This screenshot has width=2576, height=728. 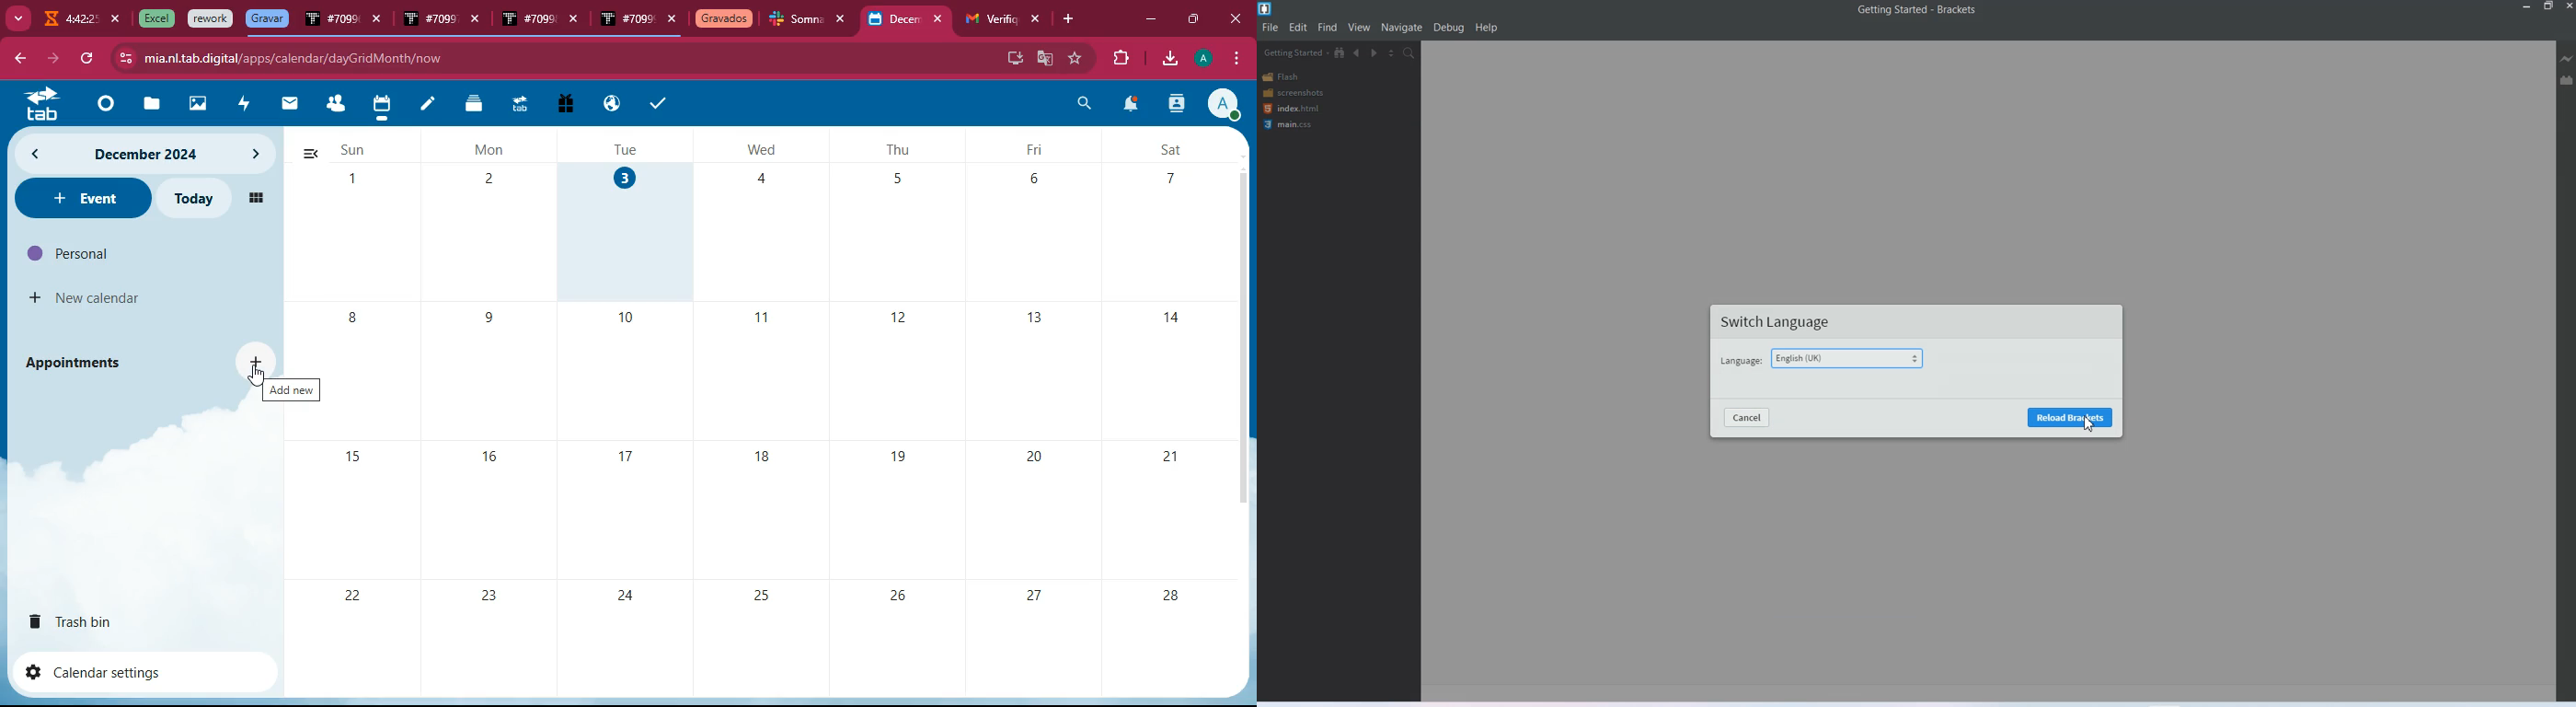 I want to click on Debug, so click(x=1449, y=27).